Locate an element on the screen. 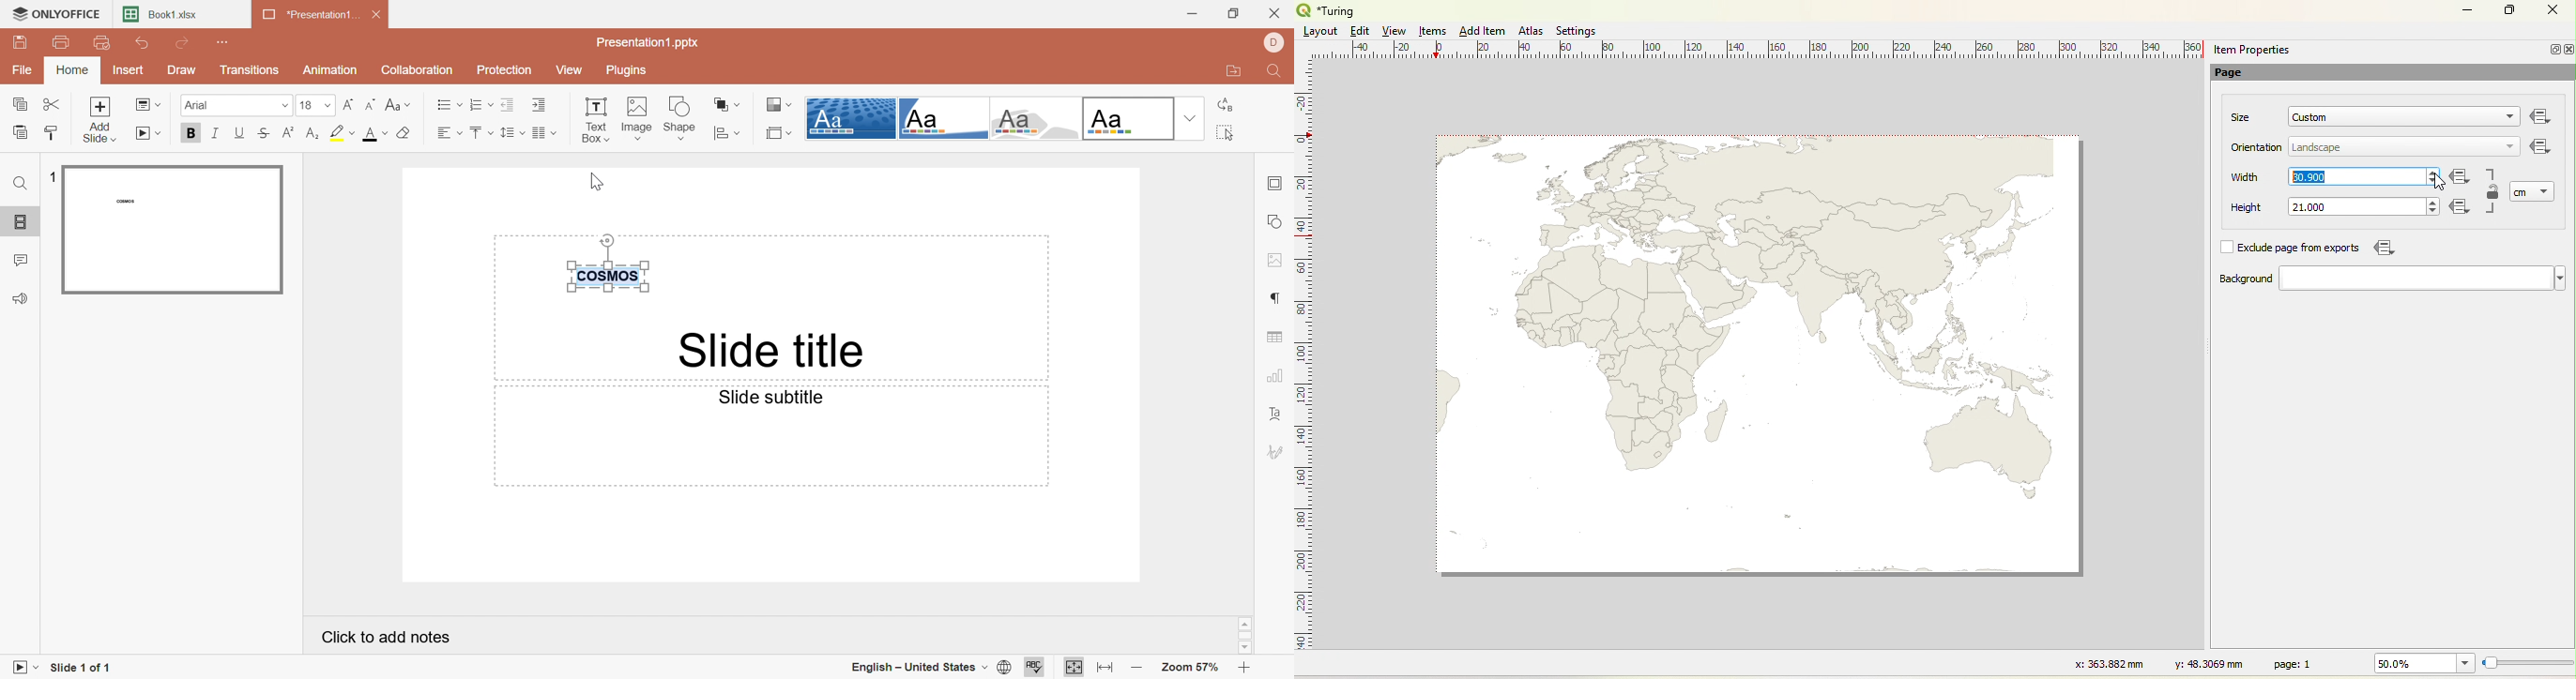 This screenshot has width=2576, height=700. Close is located at coordinates (1274, 13).